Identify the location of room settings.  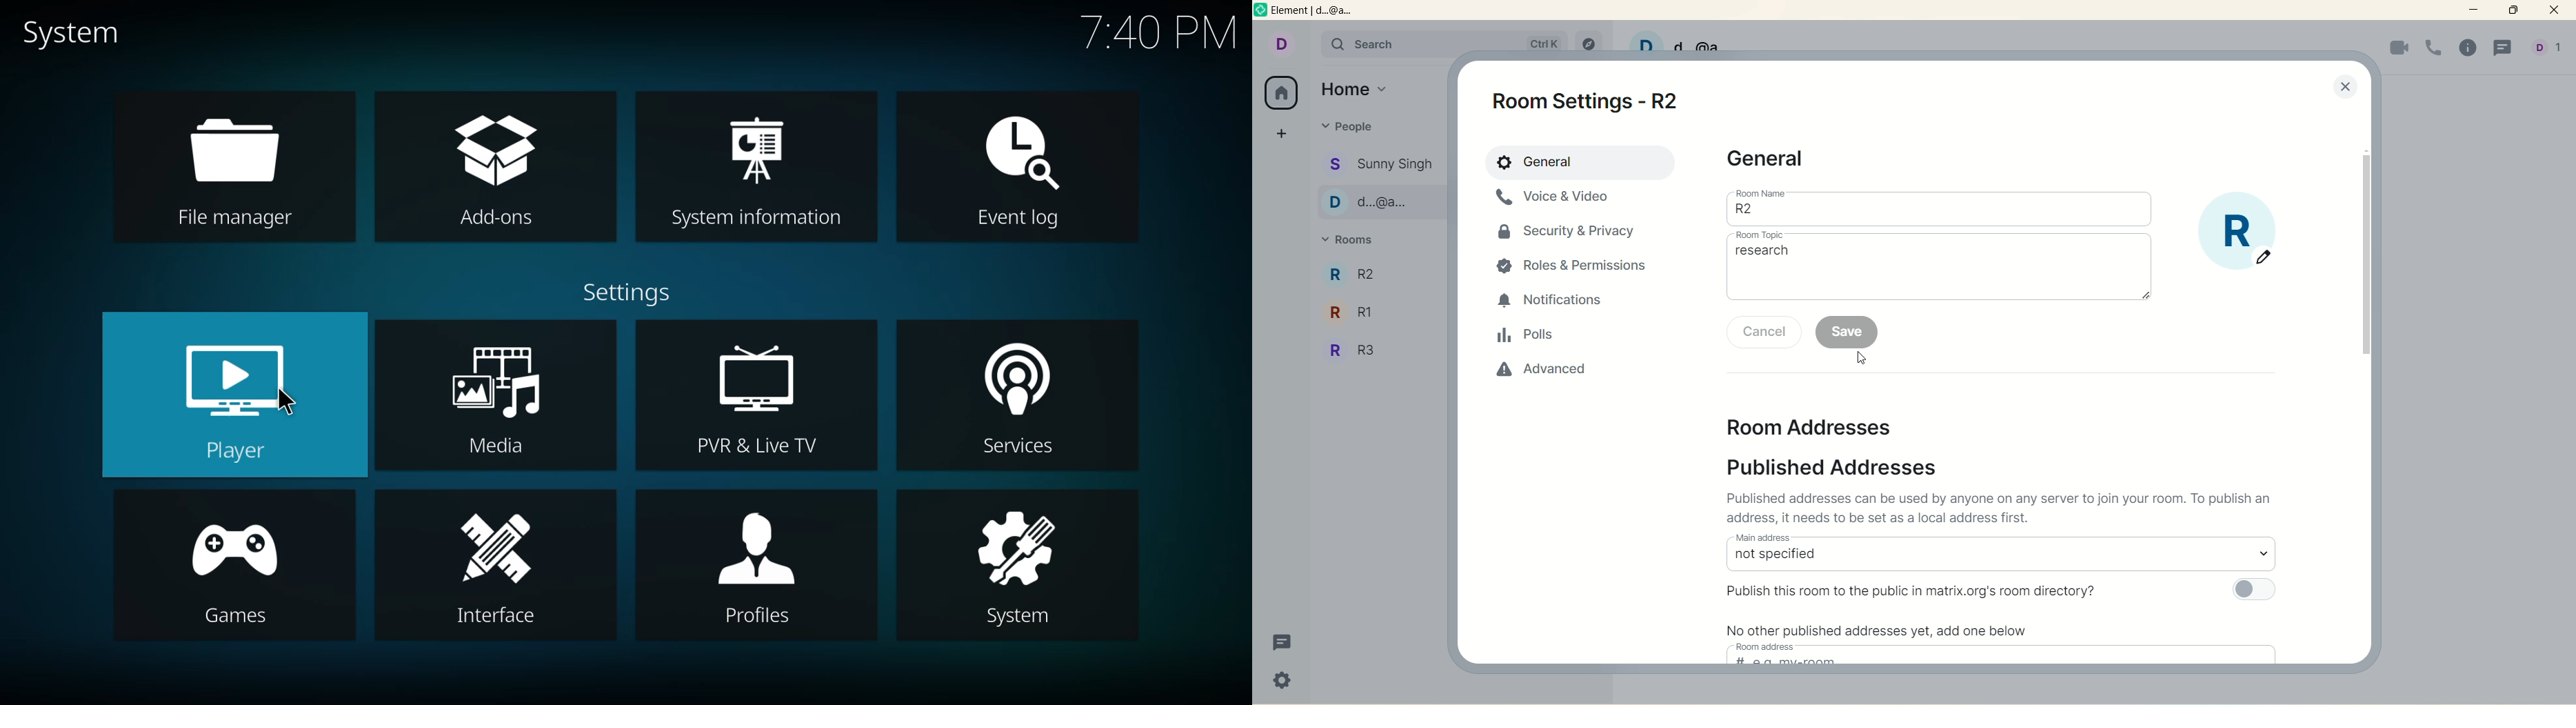
(1594, 100).